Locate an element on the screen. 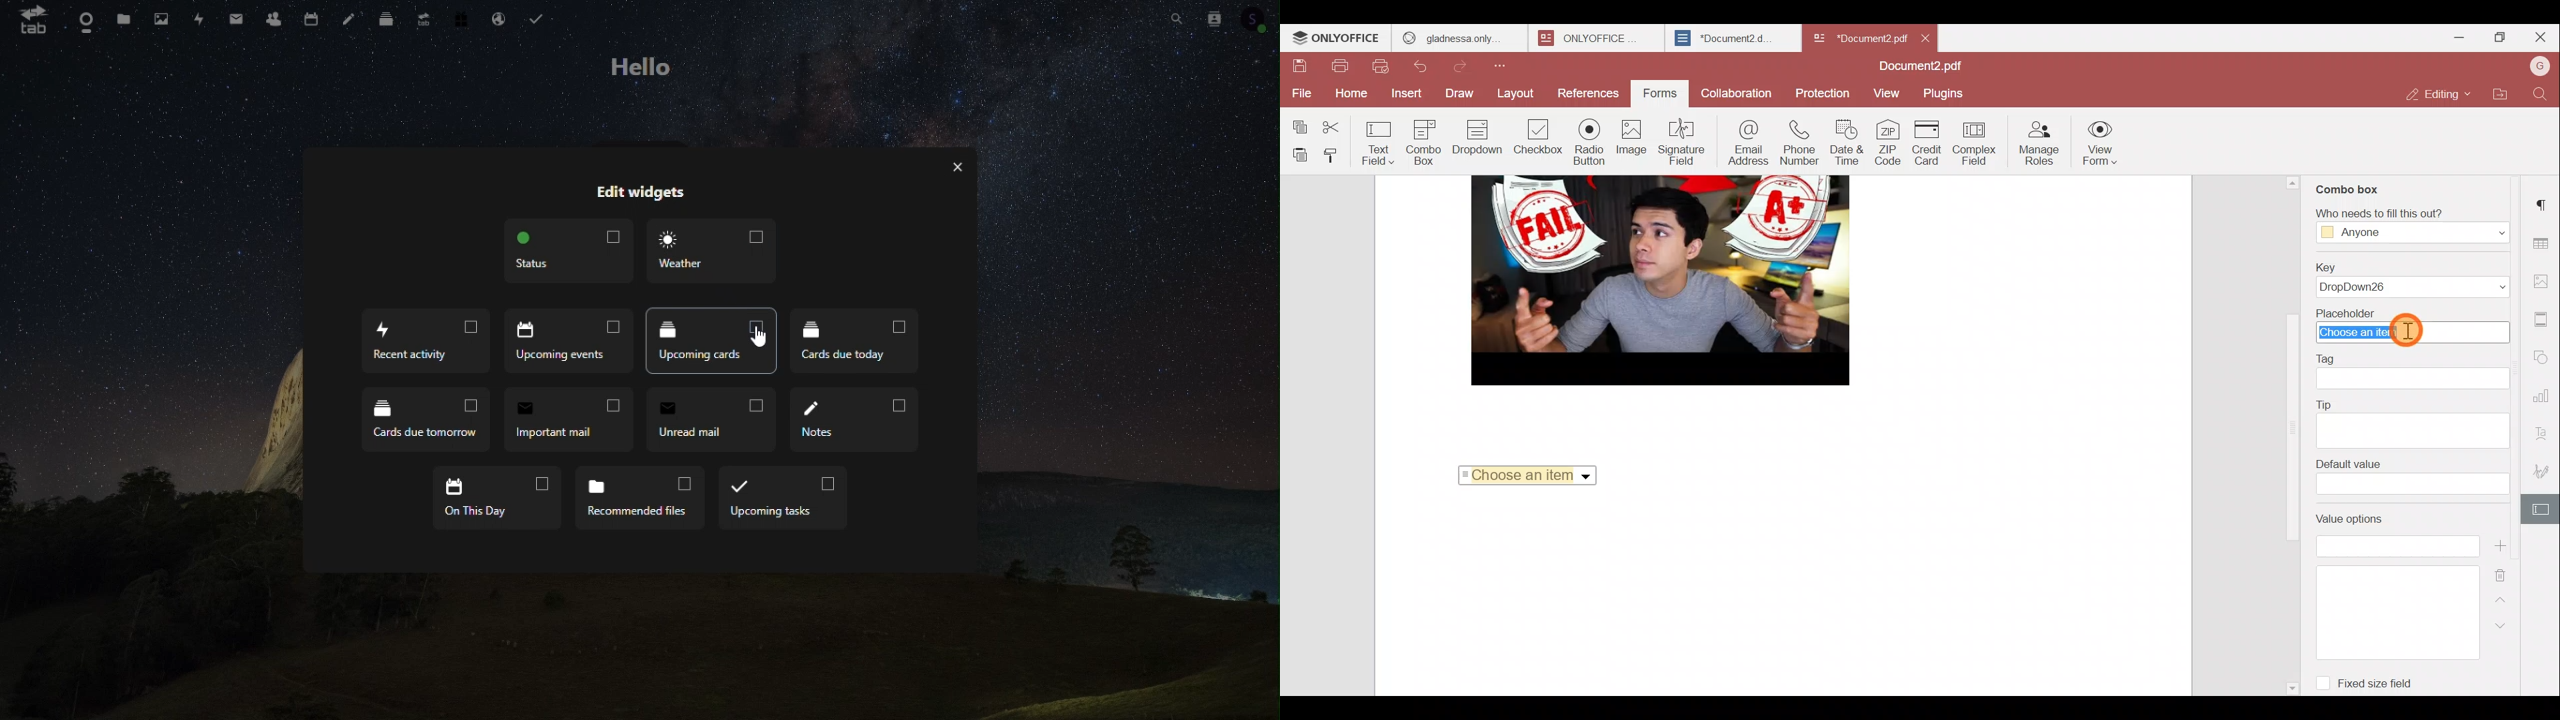 Image resolution: width=2576 pixels, height=728 pixels. Protection is located at coordinates (1821, 91).